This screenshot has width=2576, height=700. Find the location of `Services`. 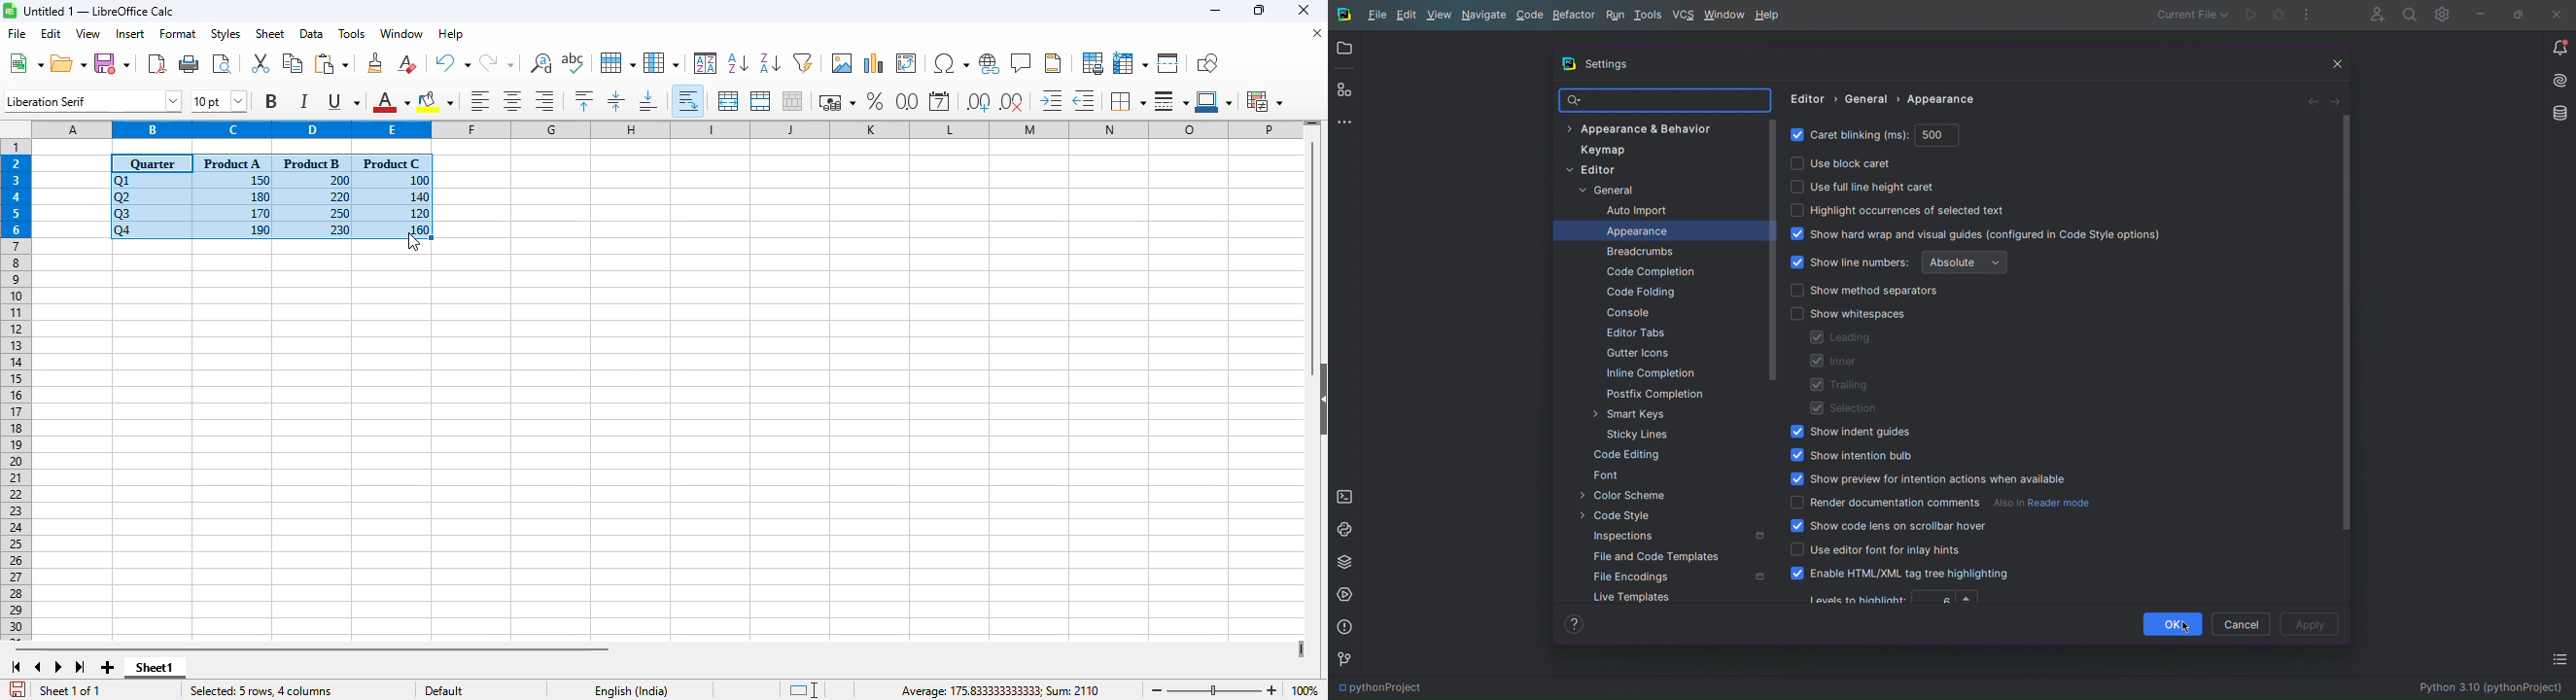

Services is located at coordinates (1346, 595).